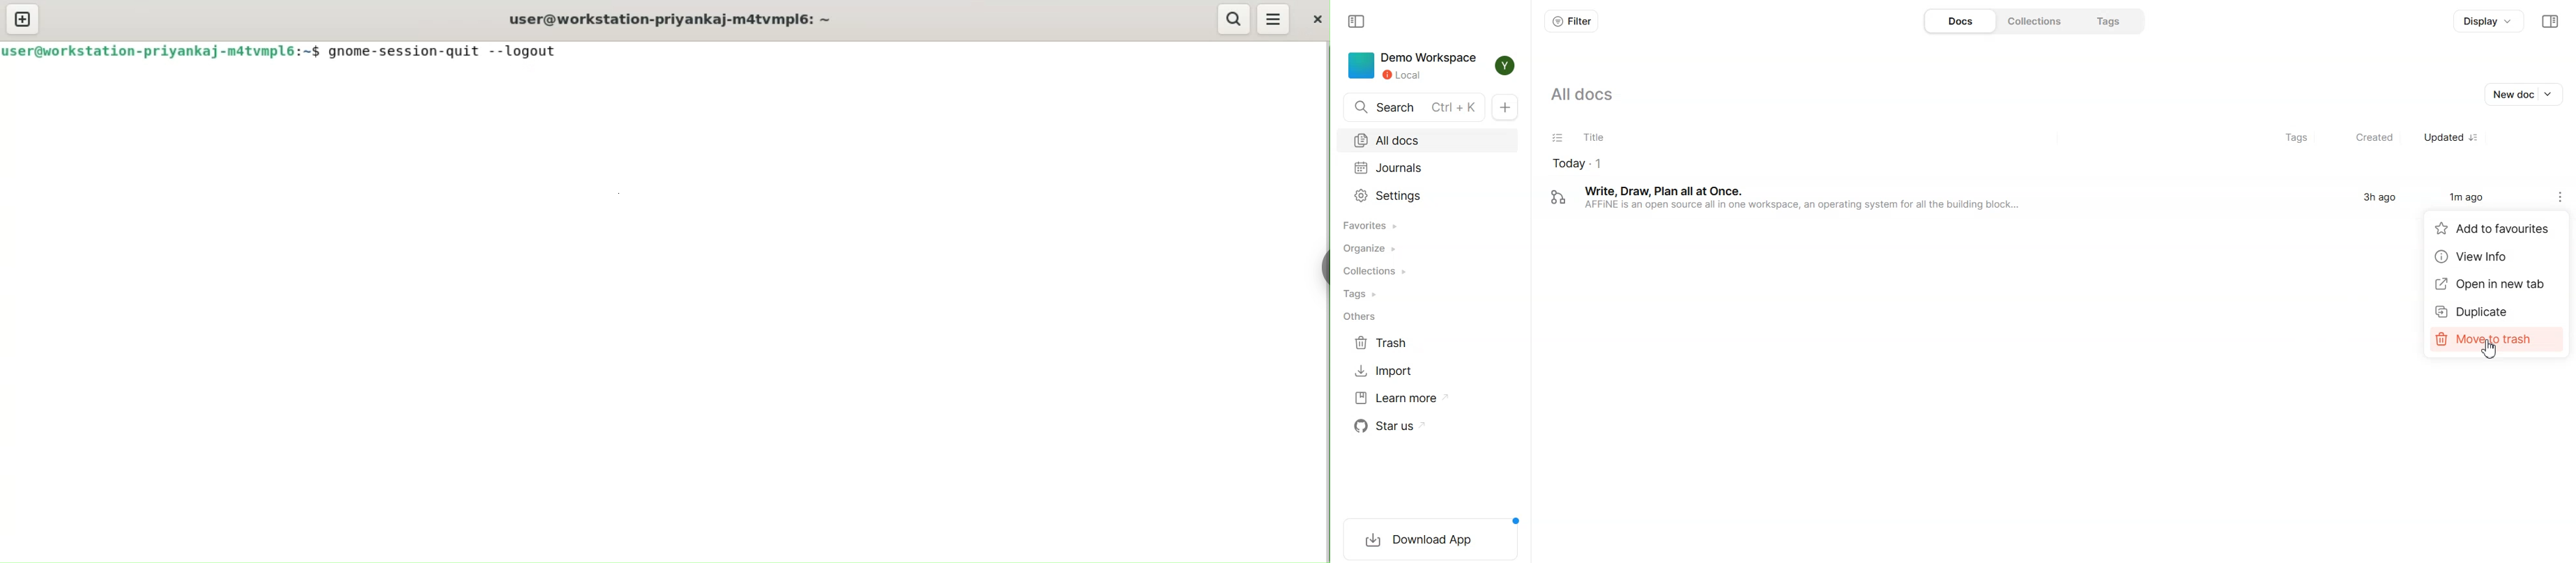  What do you see at coordinates (2496, 228) in the screenshot?
I see `Add to favourites` at bounding box center [2496, 228].